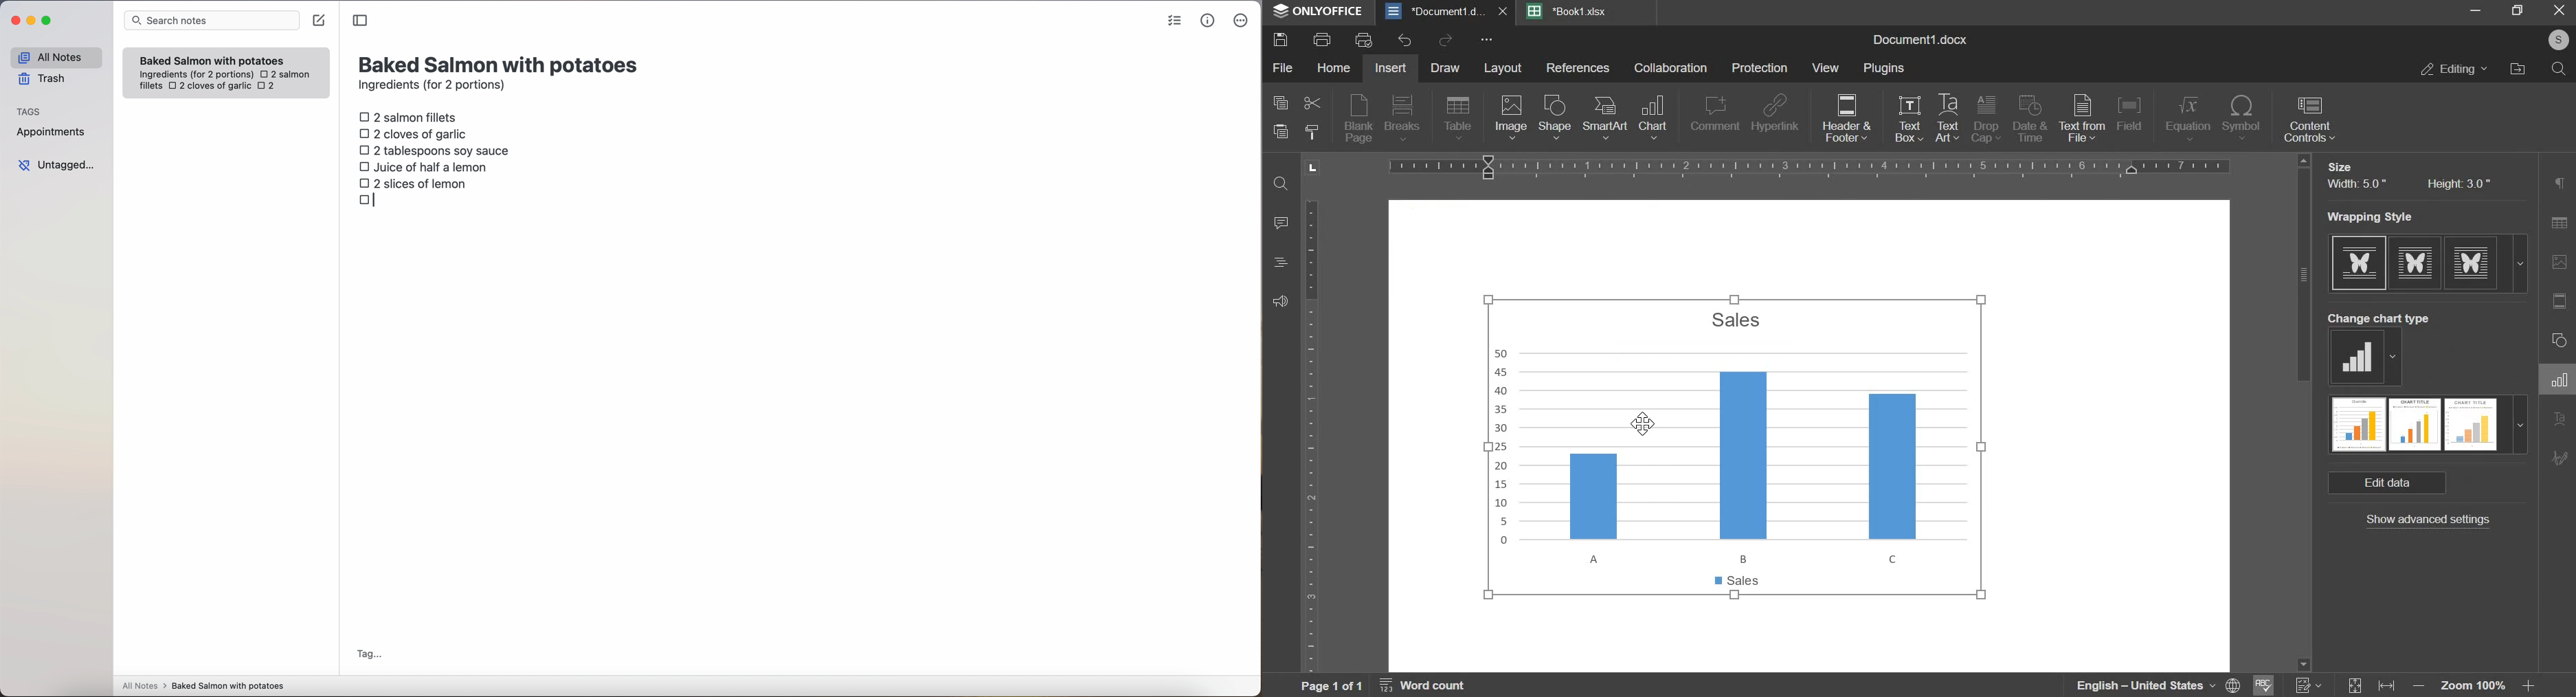 The height and width of the screenshot is (700, 2576). I want to click on size, so click(2408, 184).